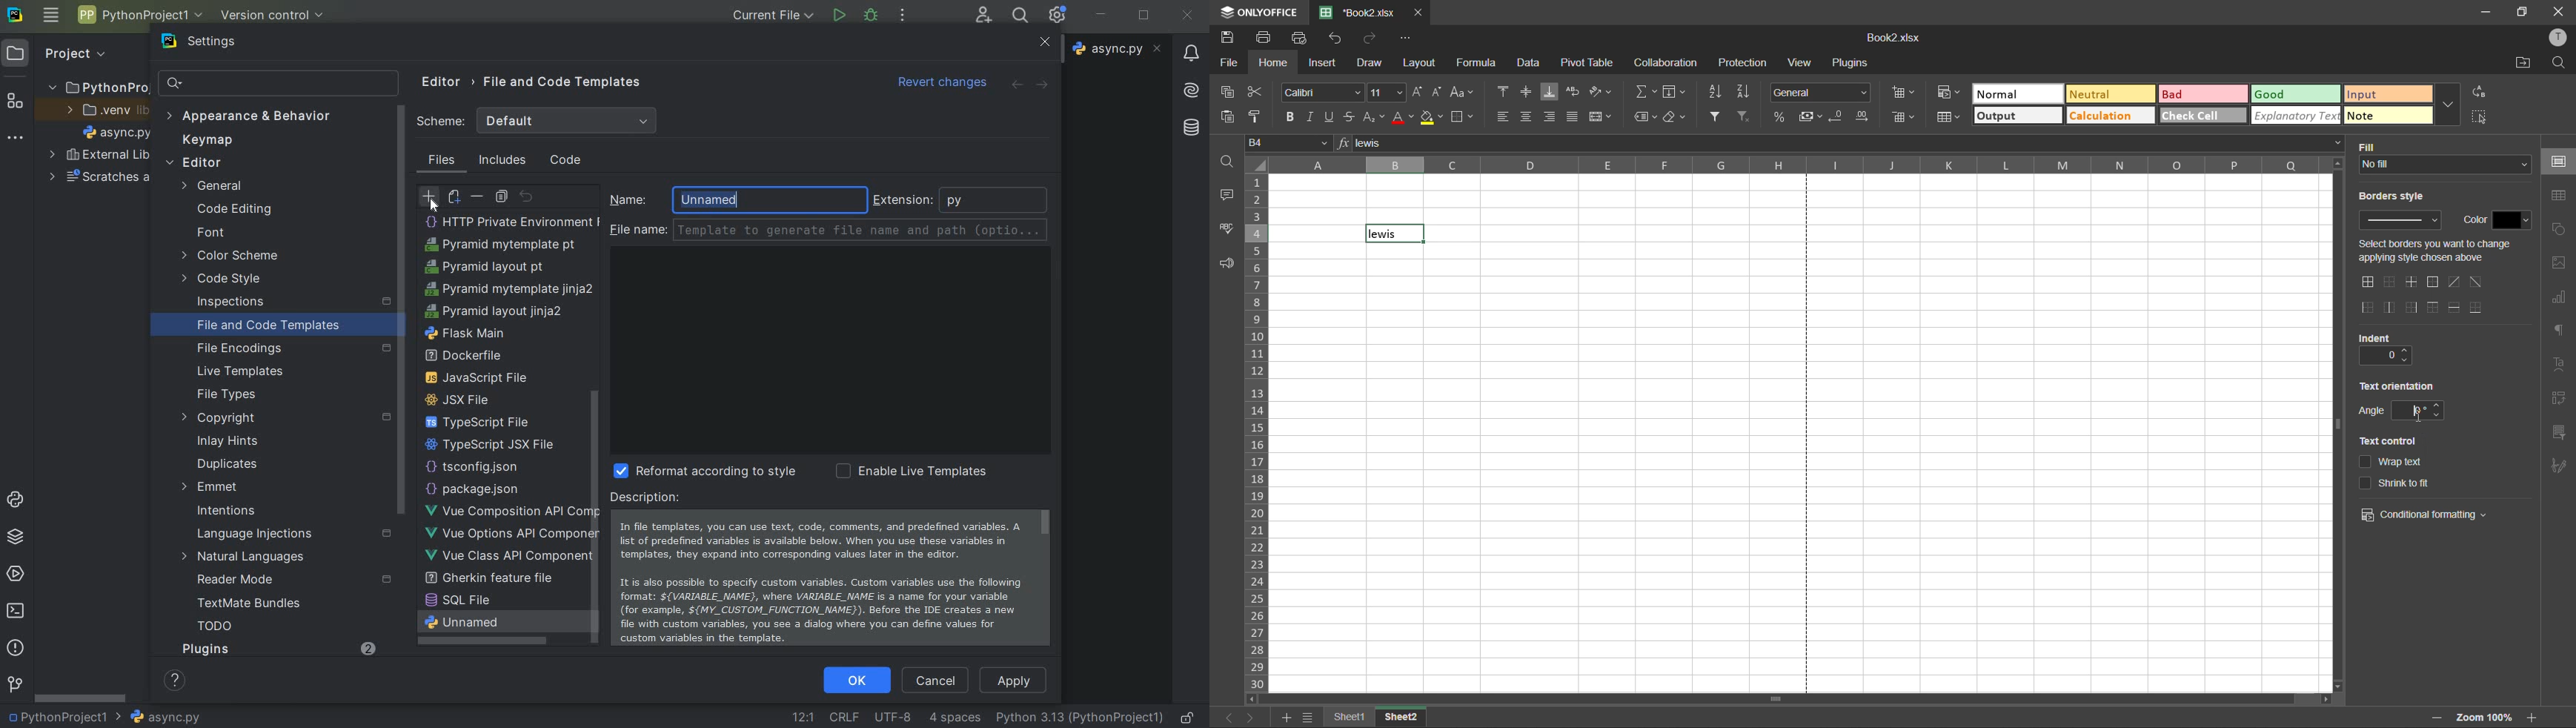  I want to click on profile, so click(2559, 38).